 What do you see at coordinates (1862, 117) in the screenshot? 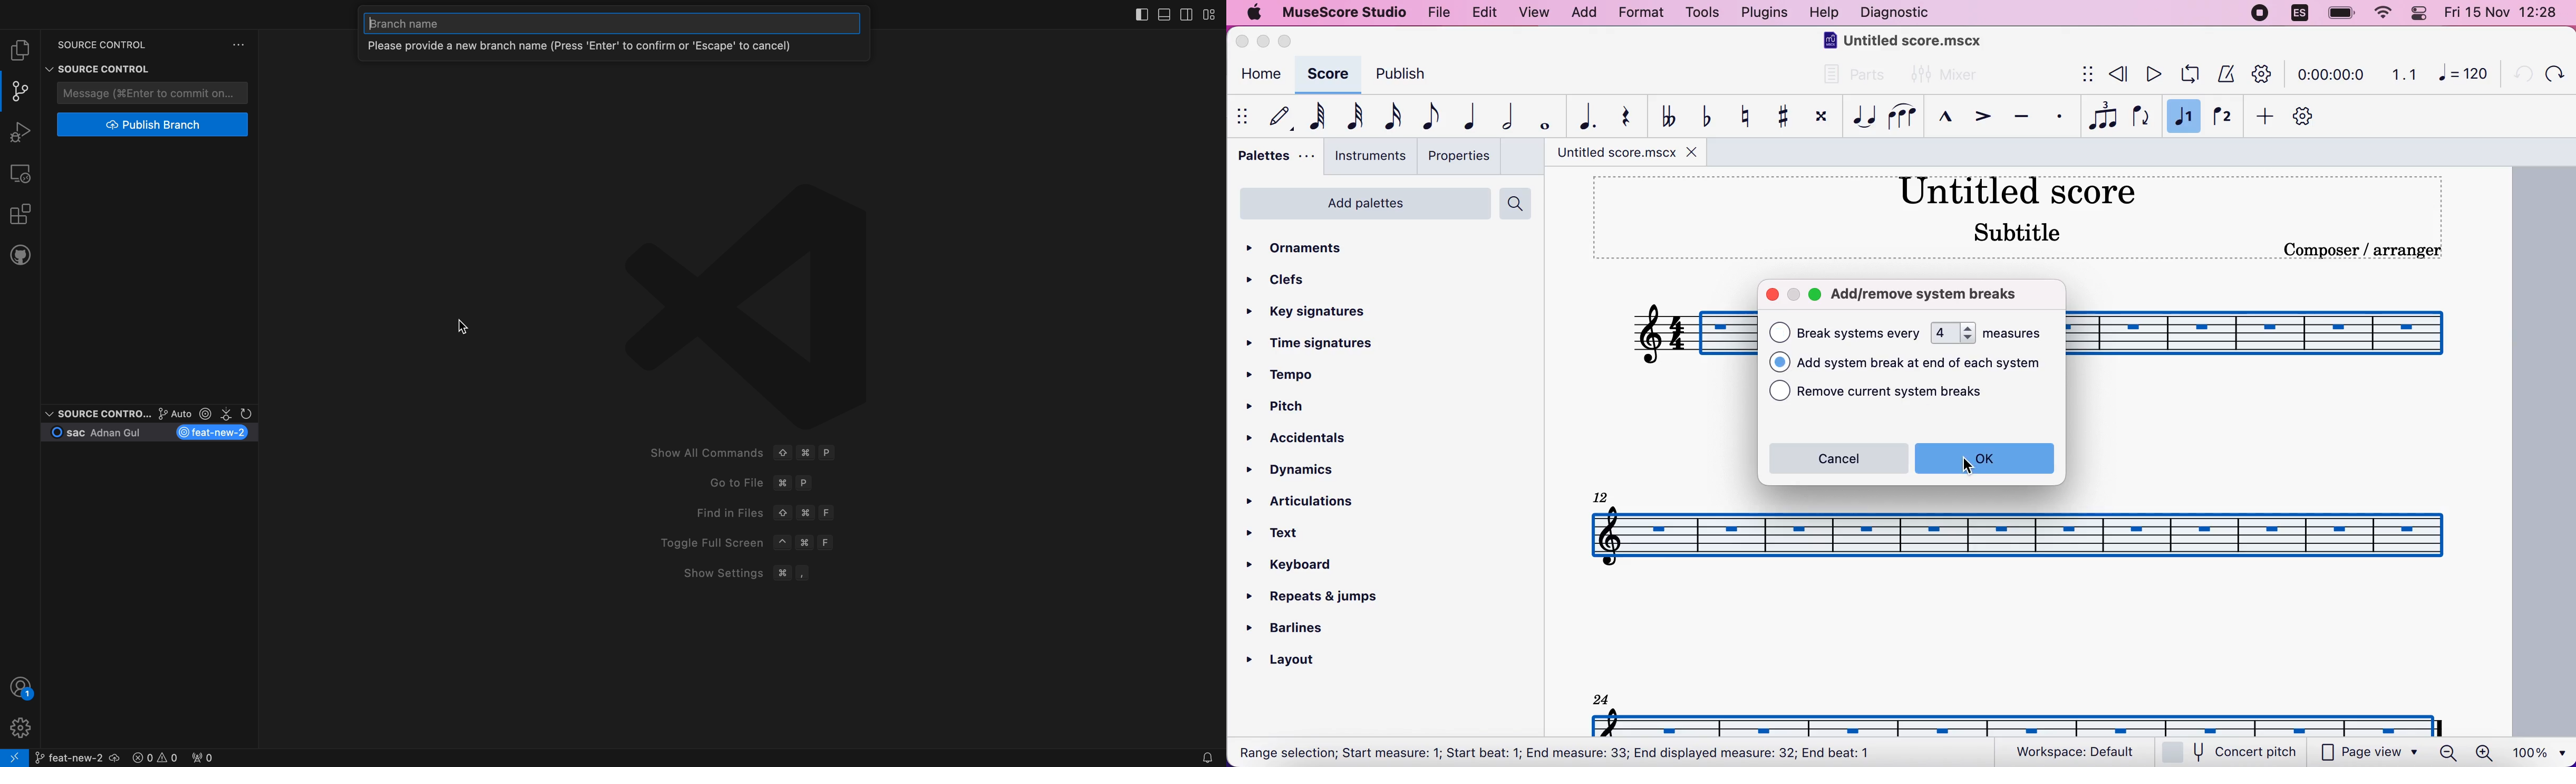
I see `tie` at bounding box center [1862, 117].